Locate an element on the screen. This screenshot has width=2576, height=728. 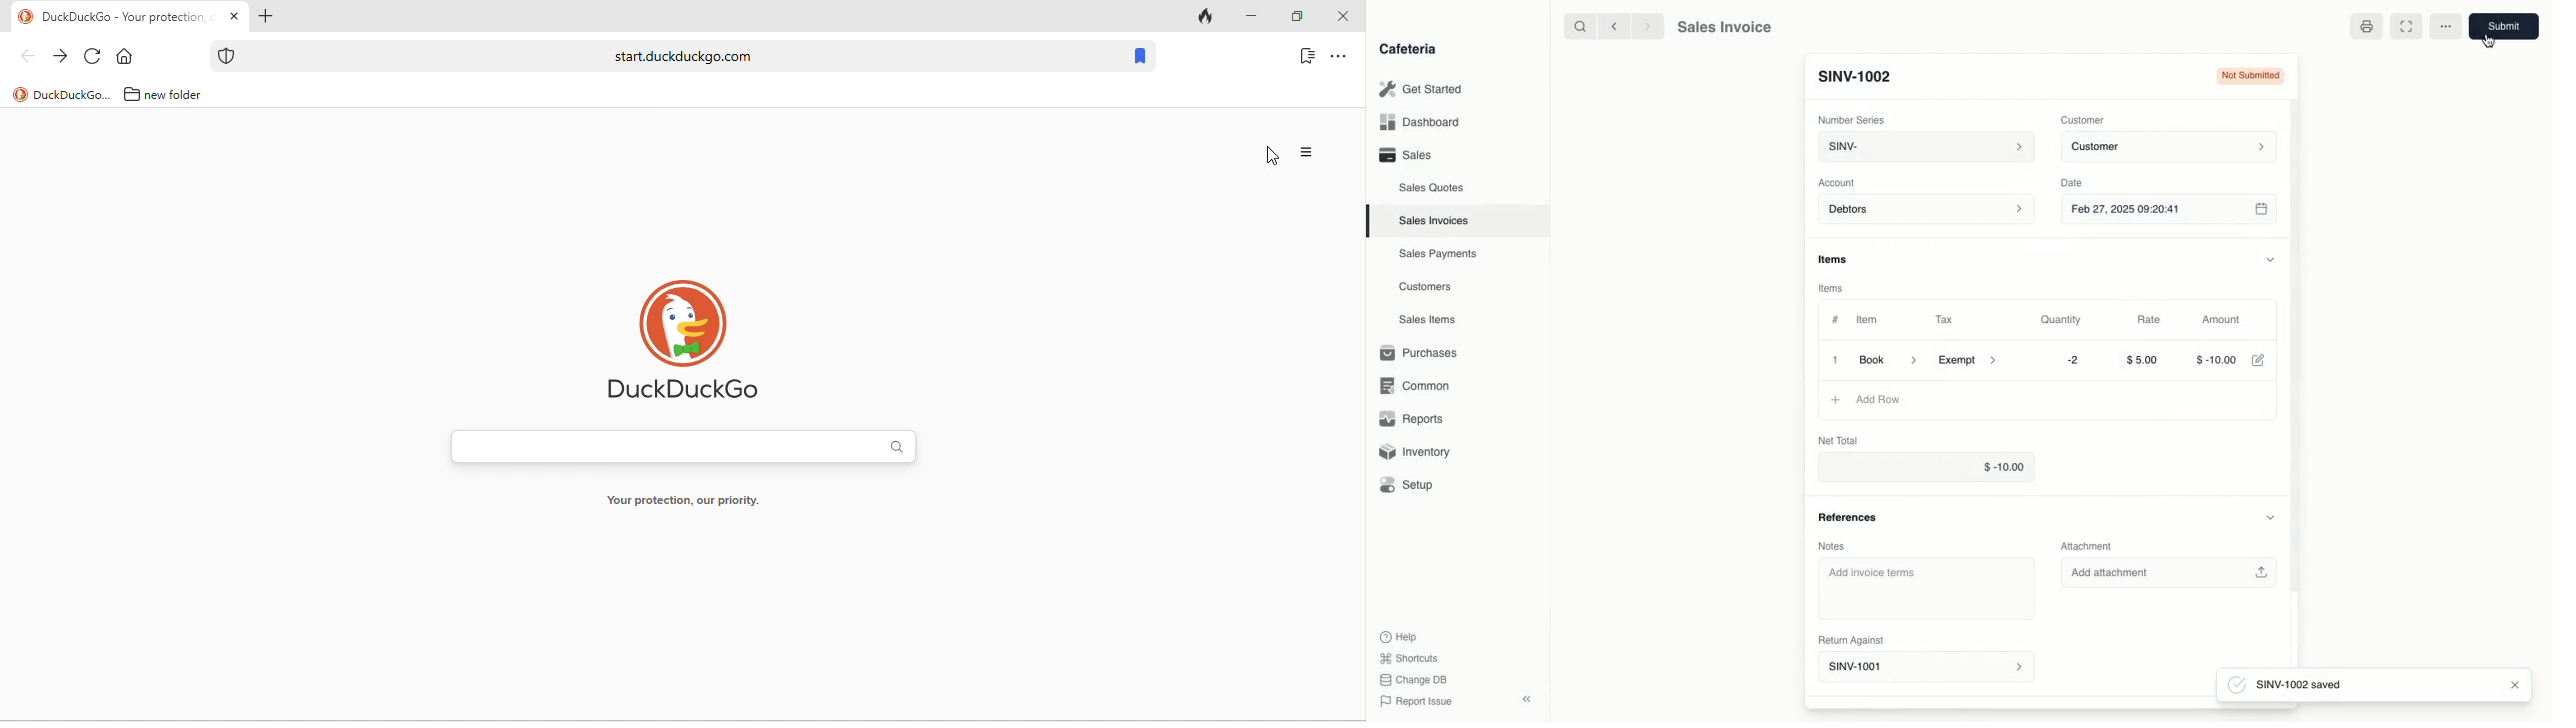
SINV- is located at coordinates (1926, 147).